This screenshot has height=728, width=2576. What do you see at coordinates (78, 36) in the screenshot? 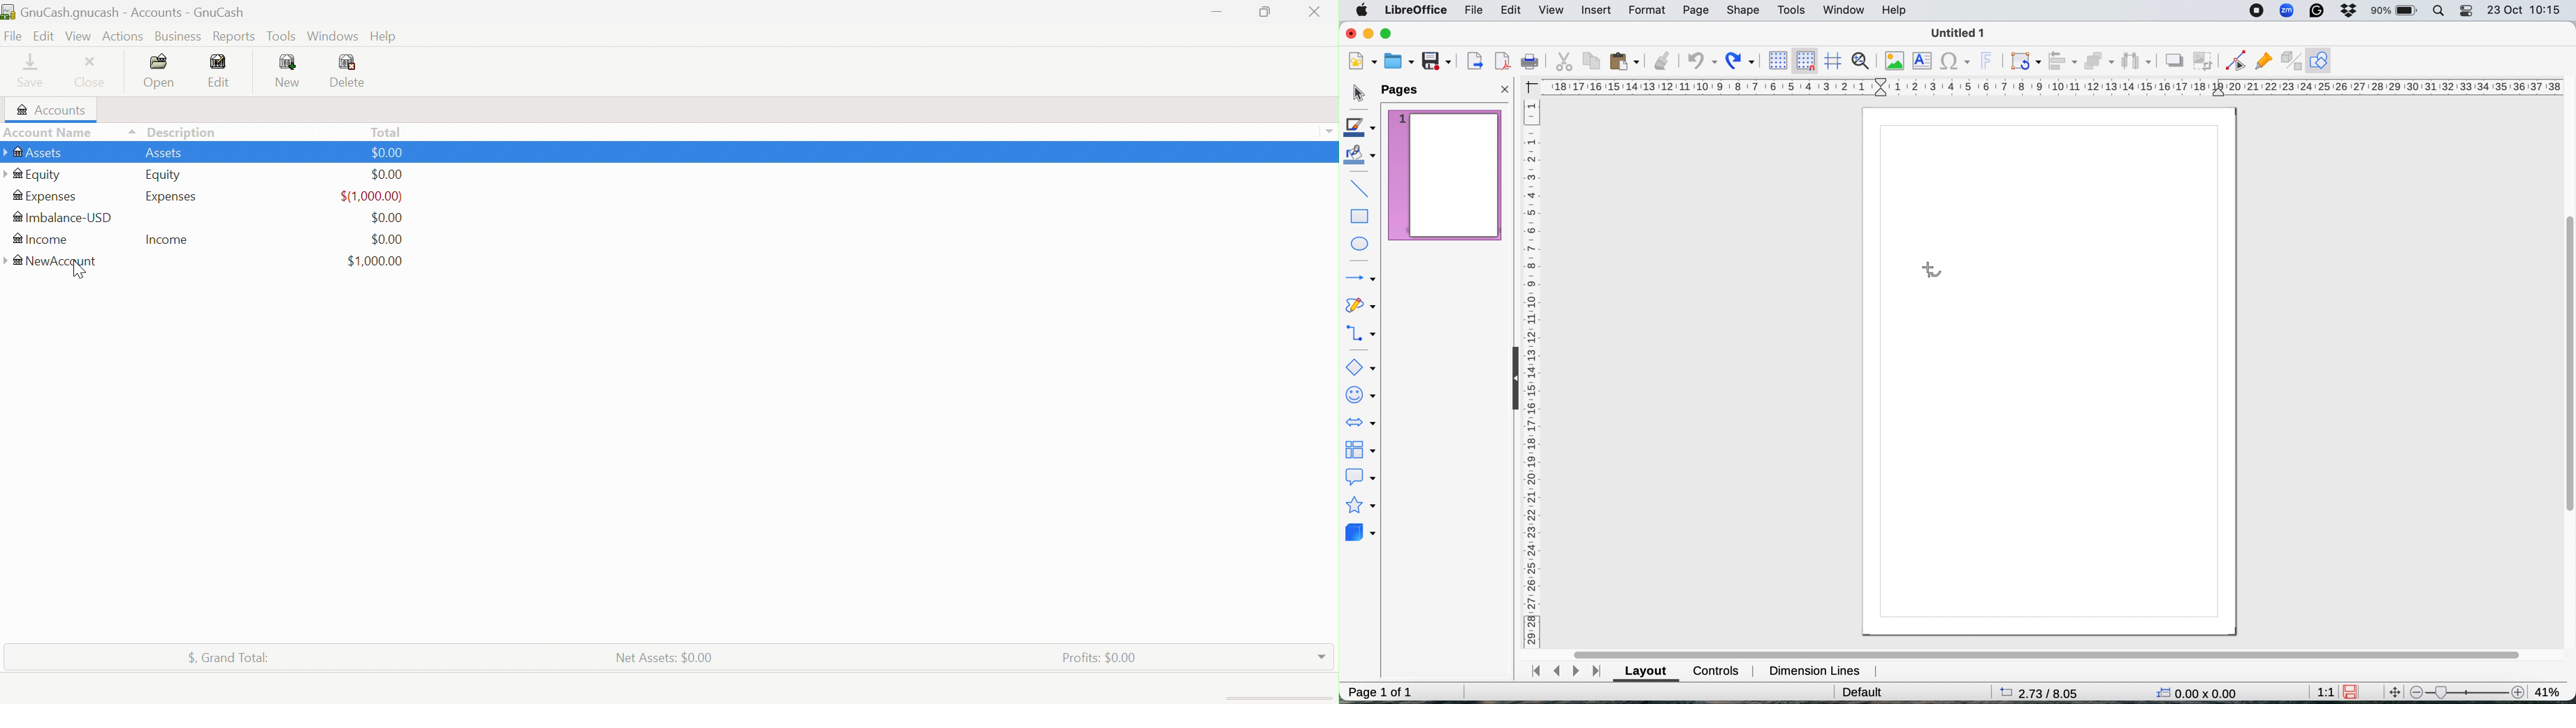
I see `View` at bounding box center [78, 36].